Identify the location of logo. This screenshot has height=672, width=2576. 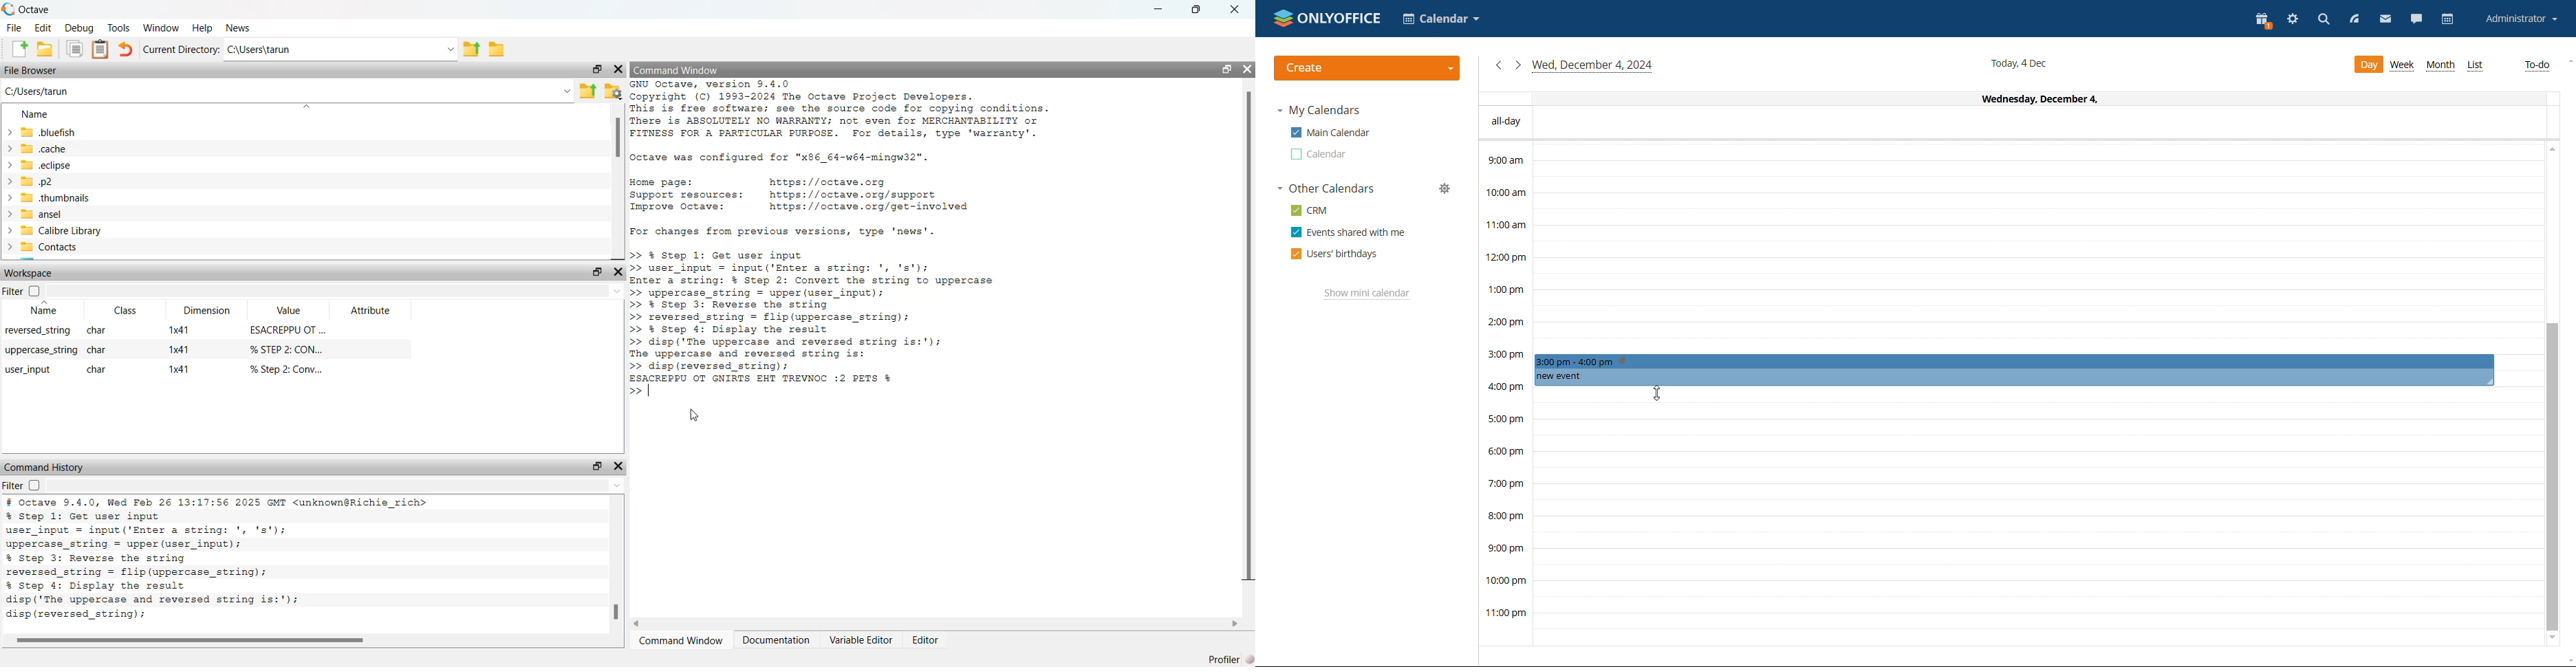
(9, 8).